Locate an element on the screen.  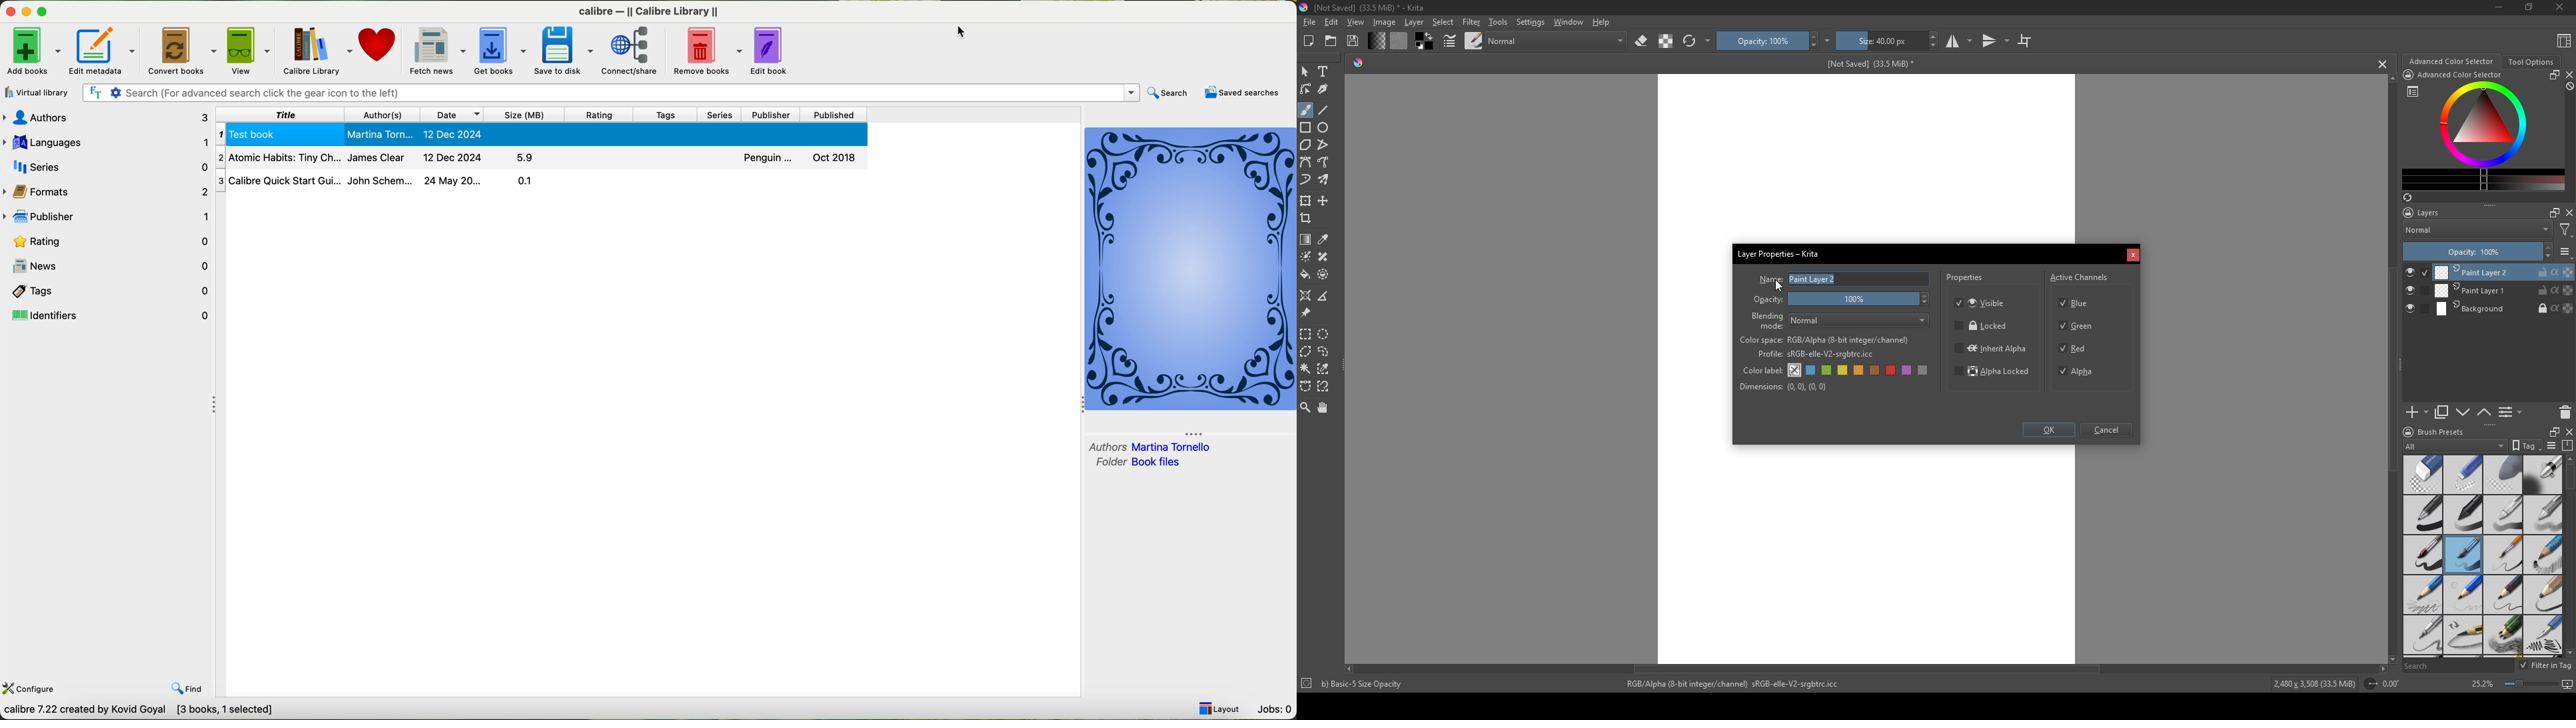
Name: is located at coordinates (1769, 279).